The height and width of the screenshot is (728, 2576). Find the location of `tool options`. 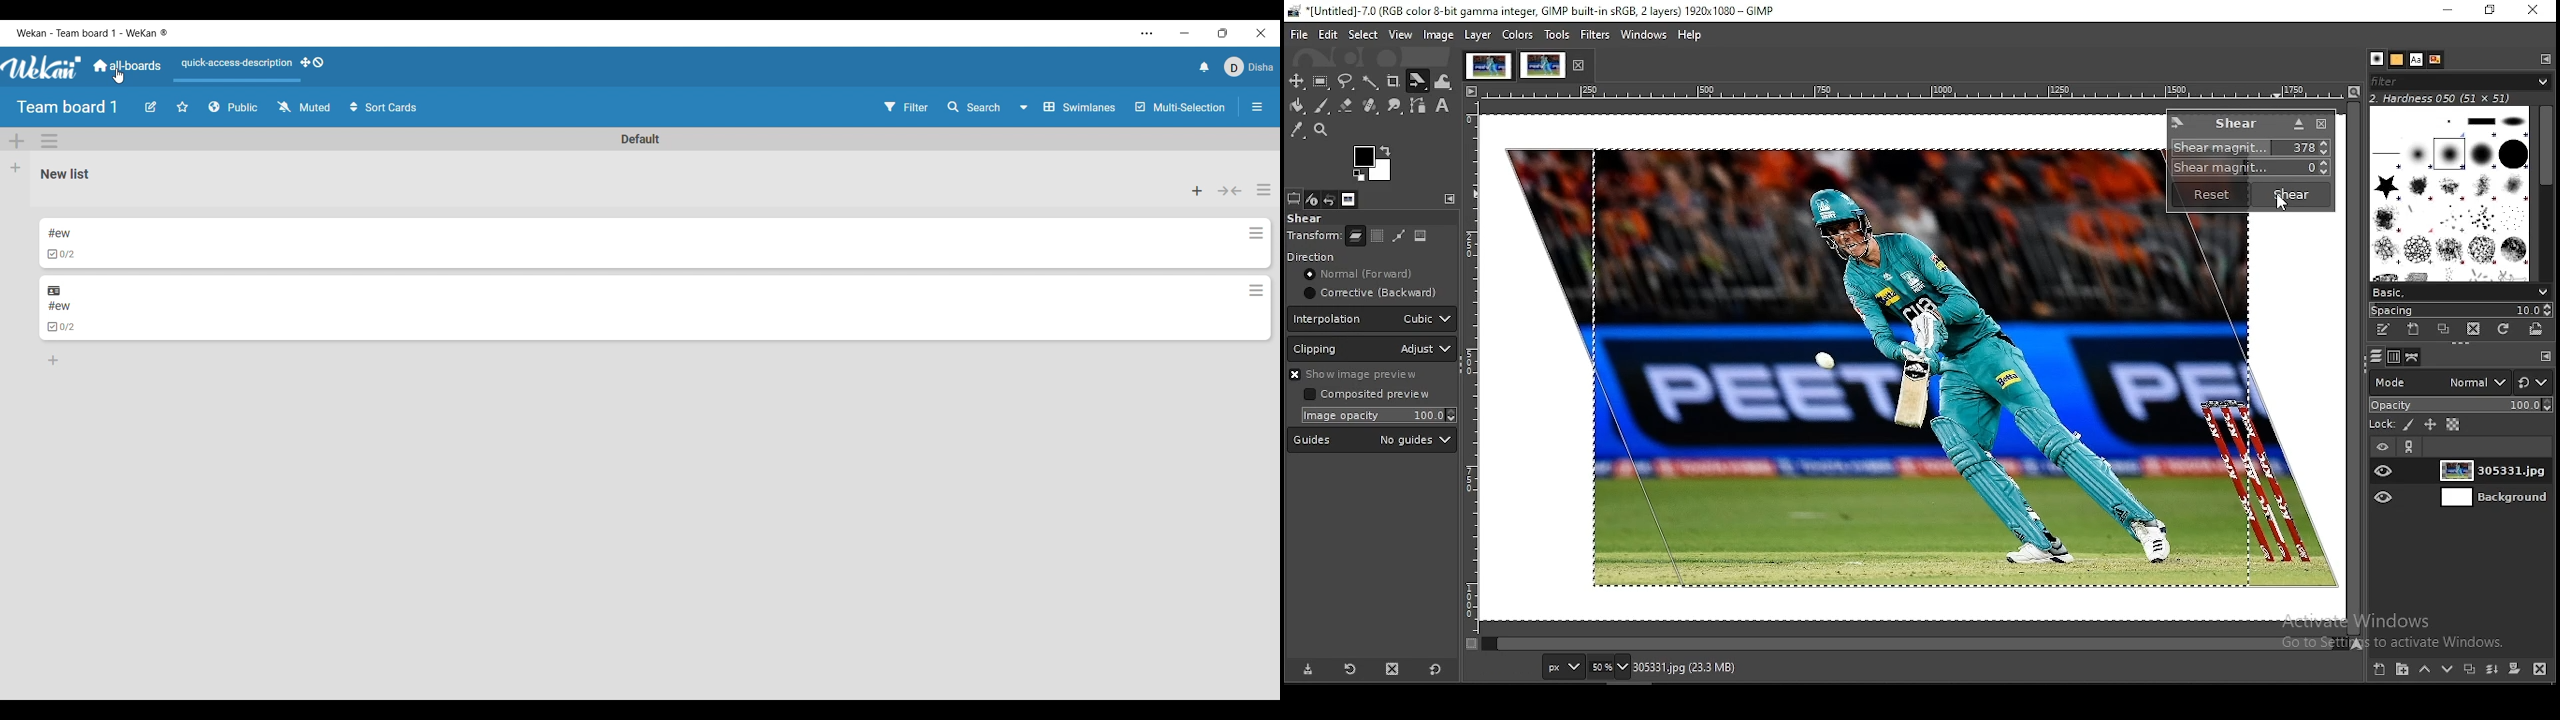

tool options is located at coordinates (1293, 199).